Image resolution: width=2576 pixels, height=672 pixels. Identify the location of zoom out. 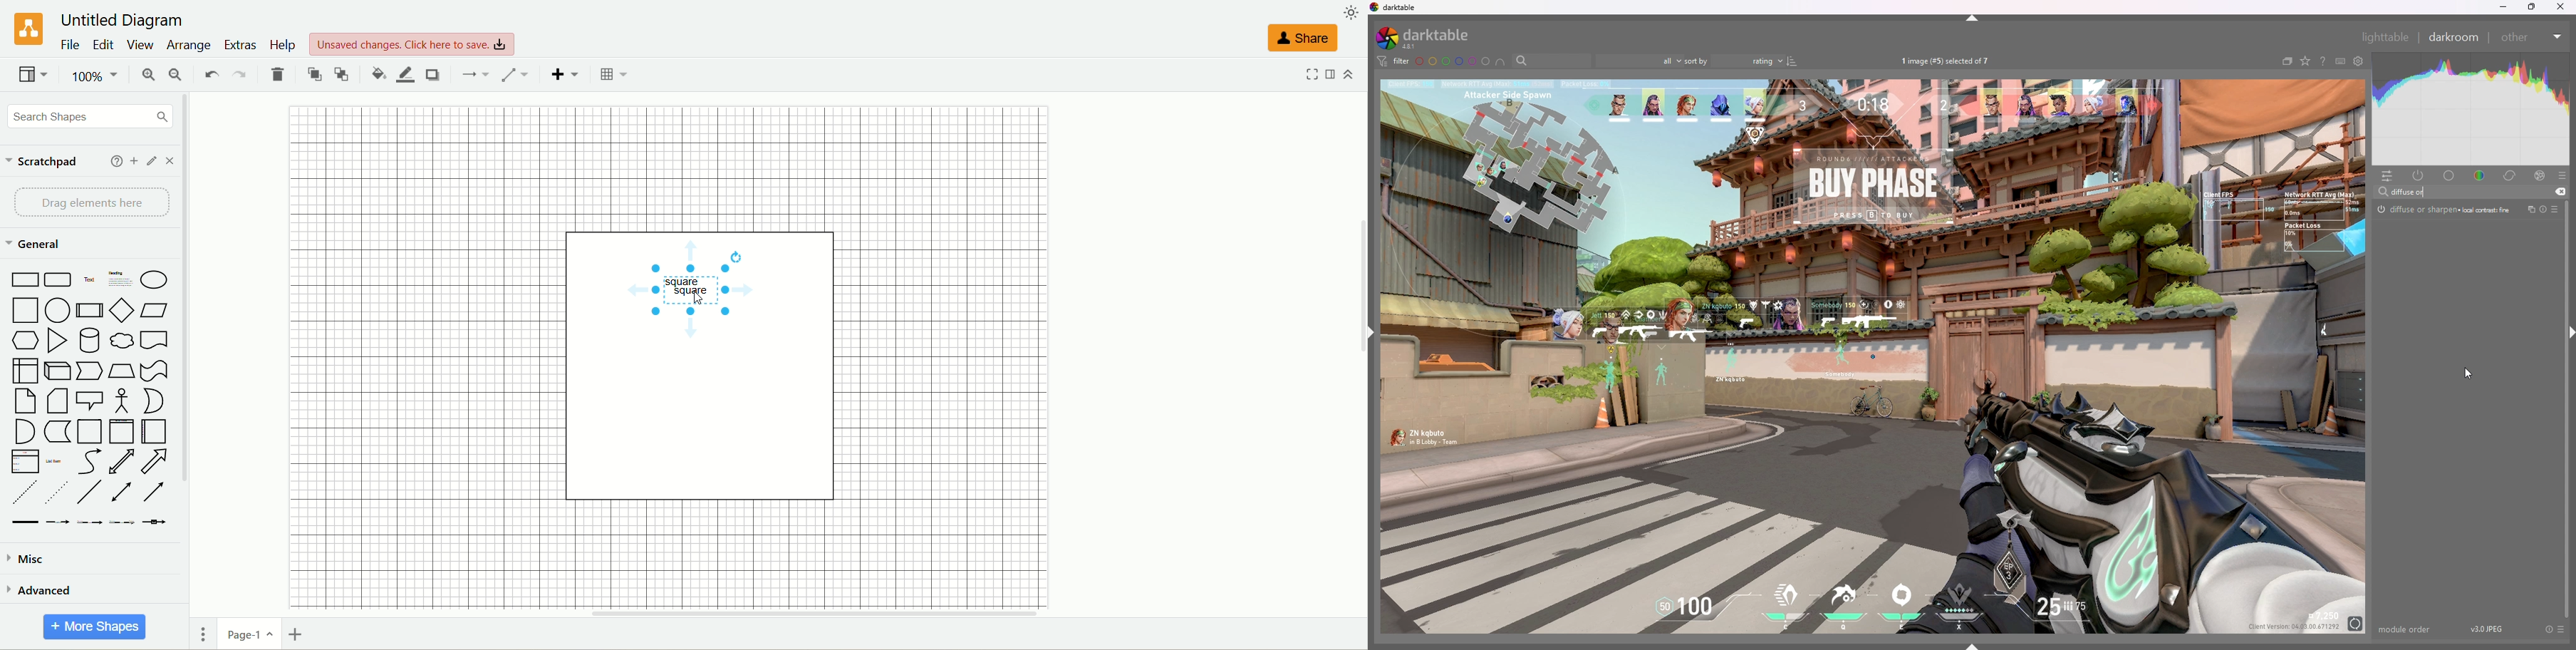
(177, 74).